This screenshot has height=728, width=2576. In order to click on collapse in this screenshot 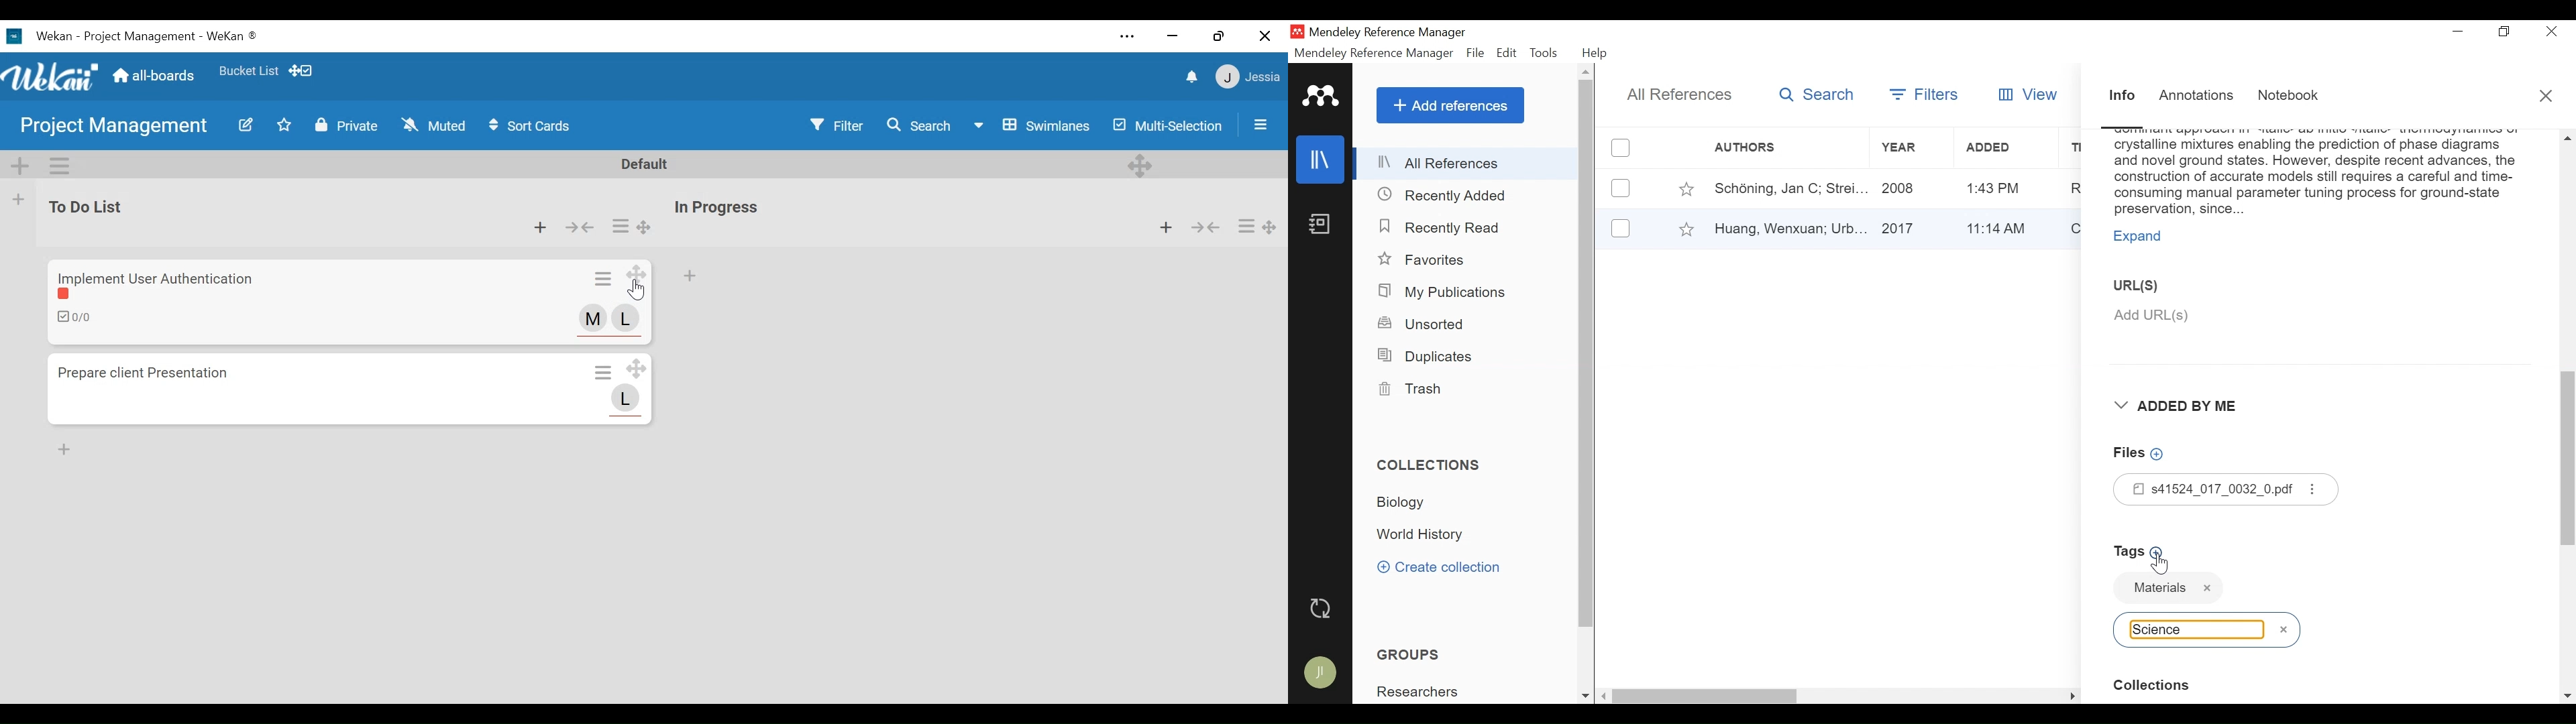, I will do `click(1205, 227)`.